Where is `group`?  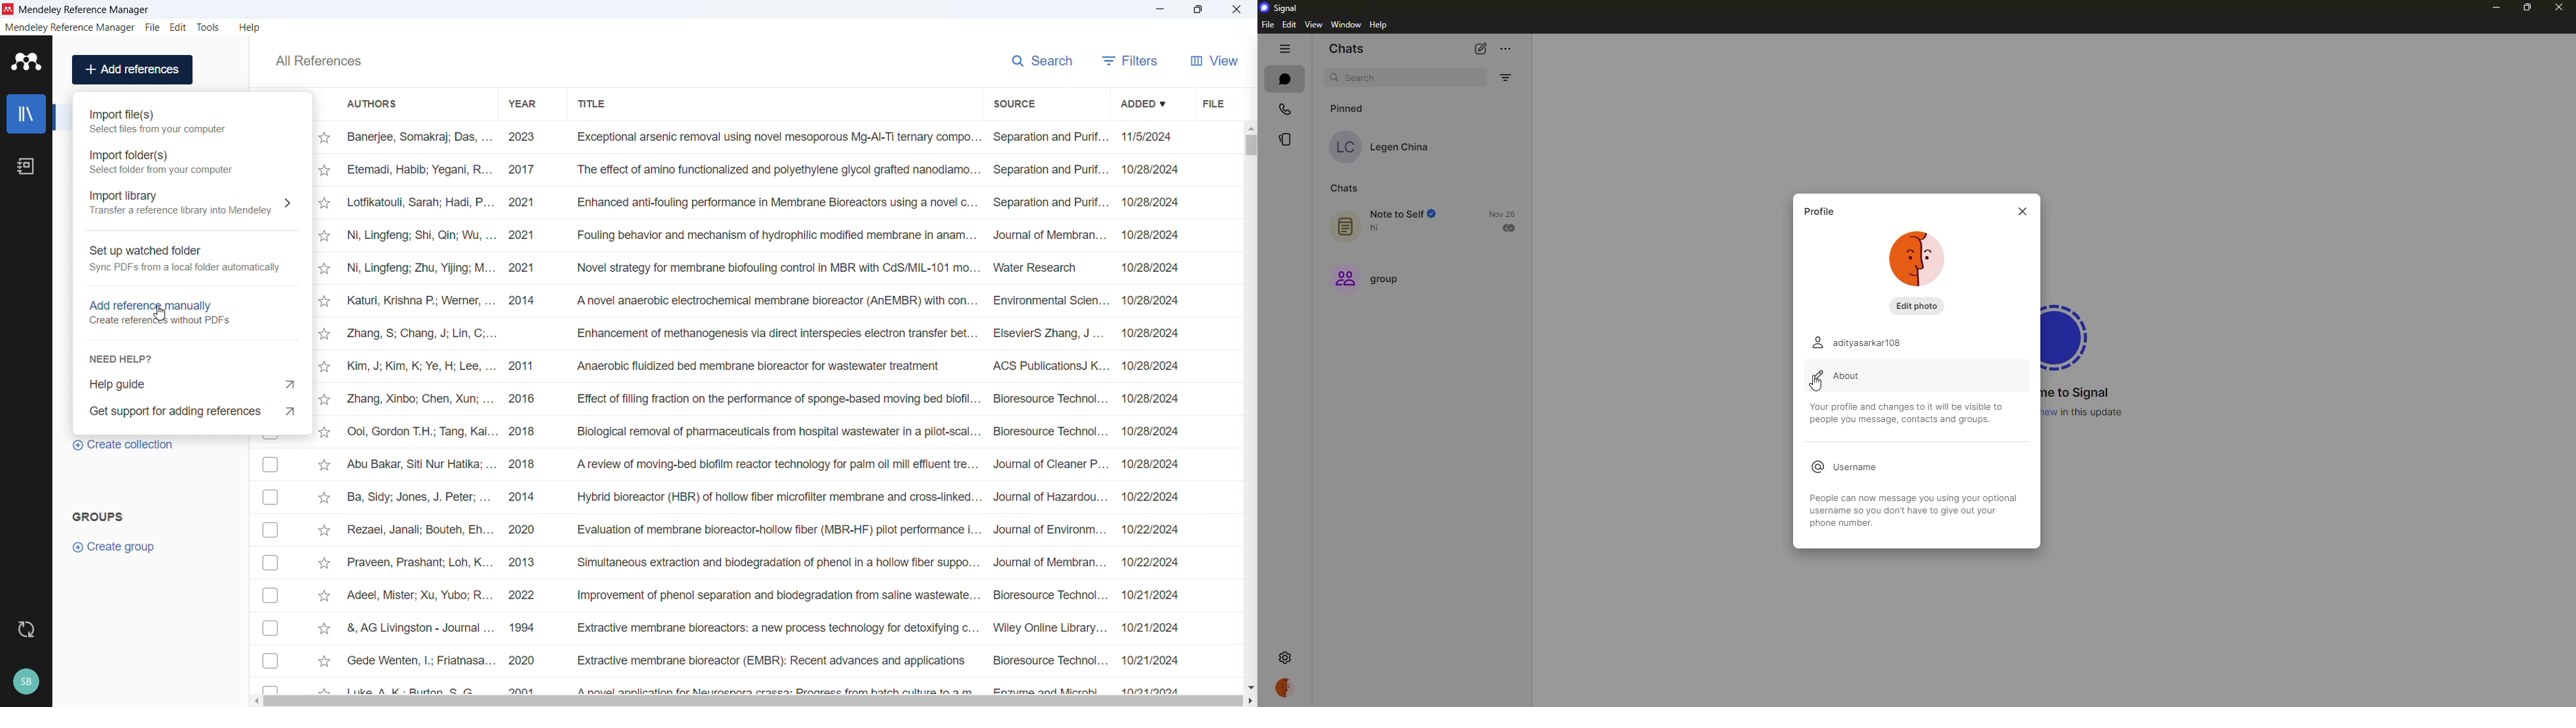 group is located at coordinates (1371, 281).